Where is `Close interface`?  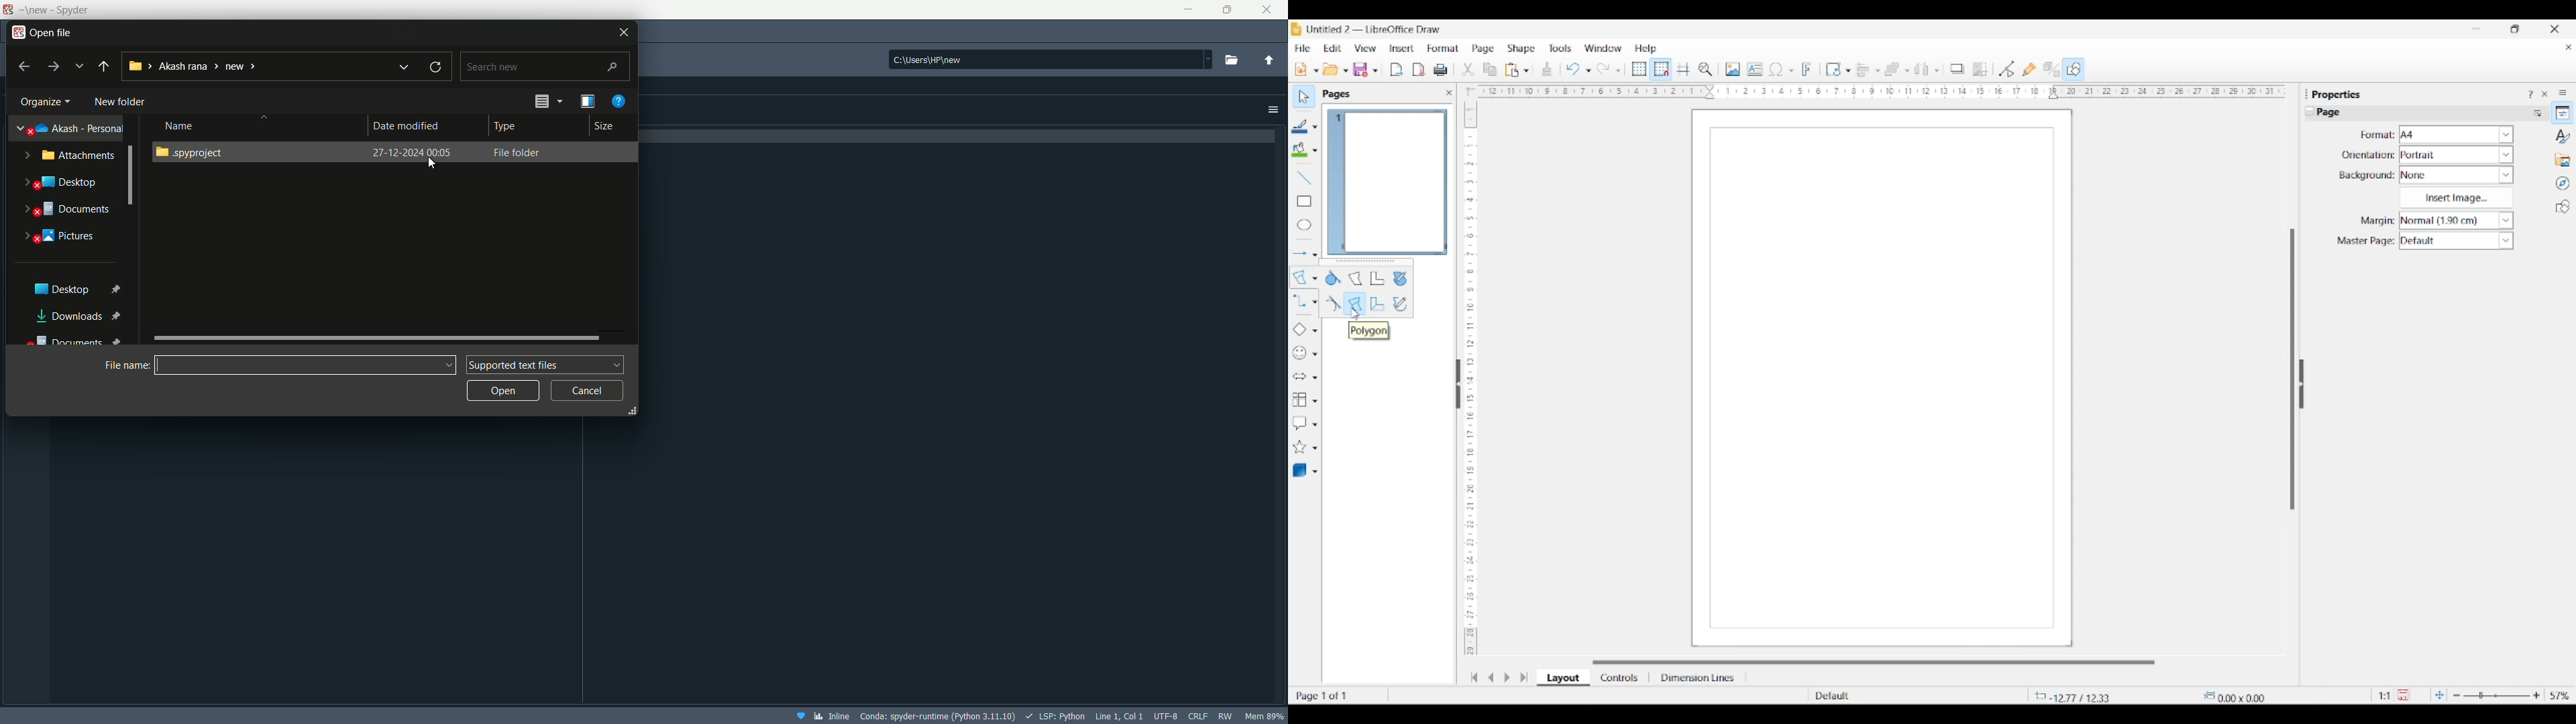
Close interface is located at coordinates (2555, 29).